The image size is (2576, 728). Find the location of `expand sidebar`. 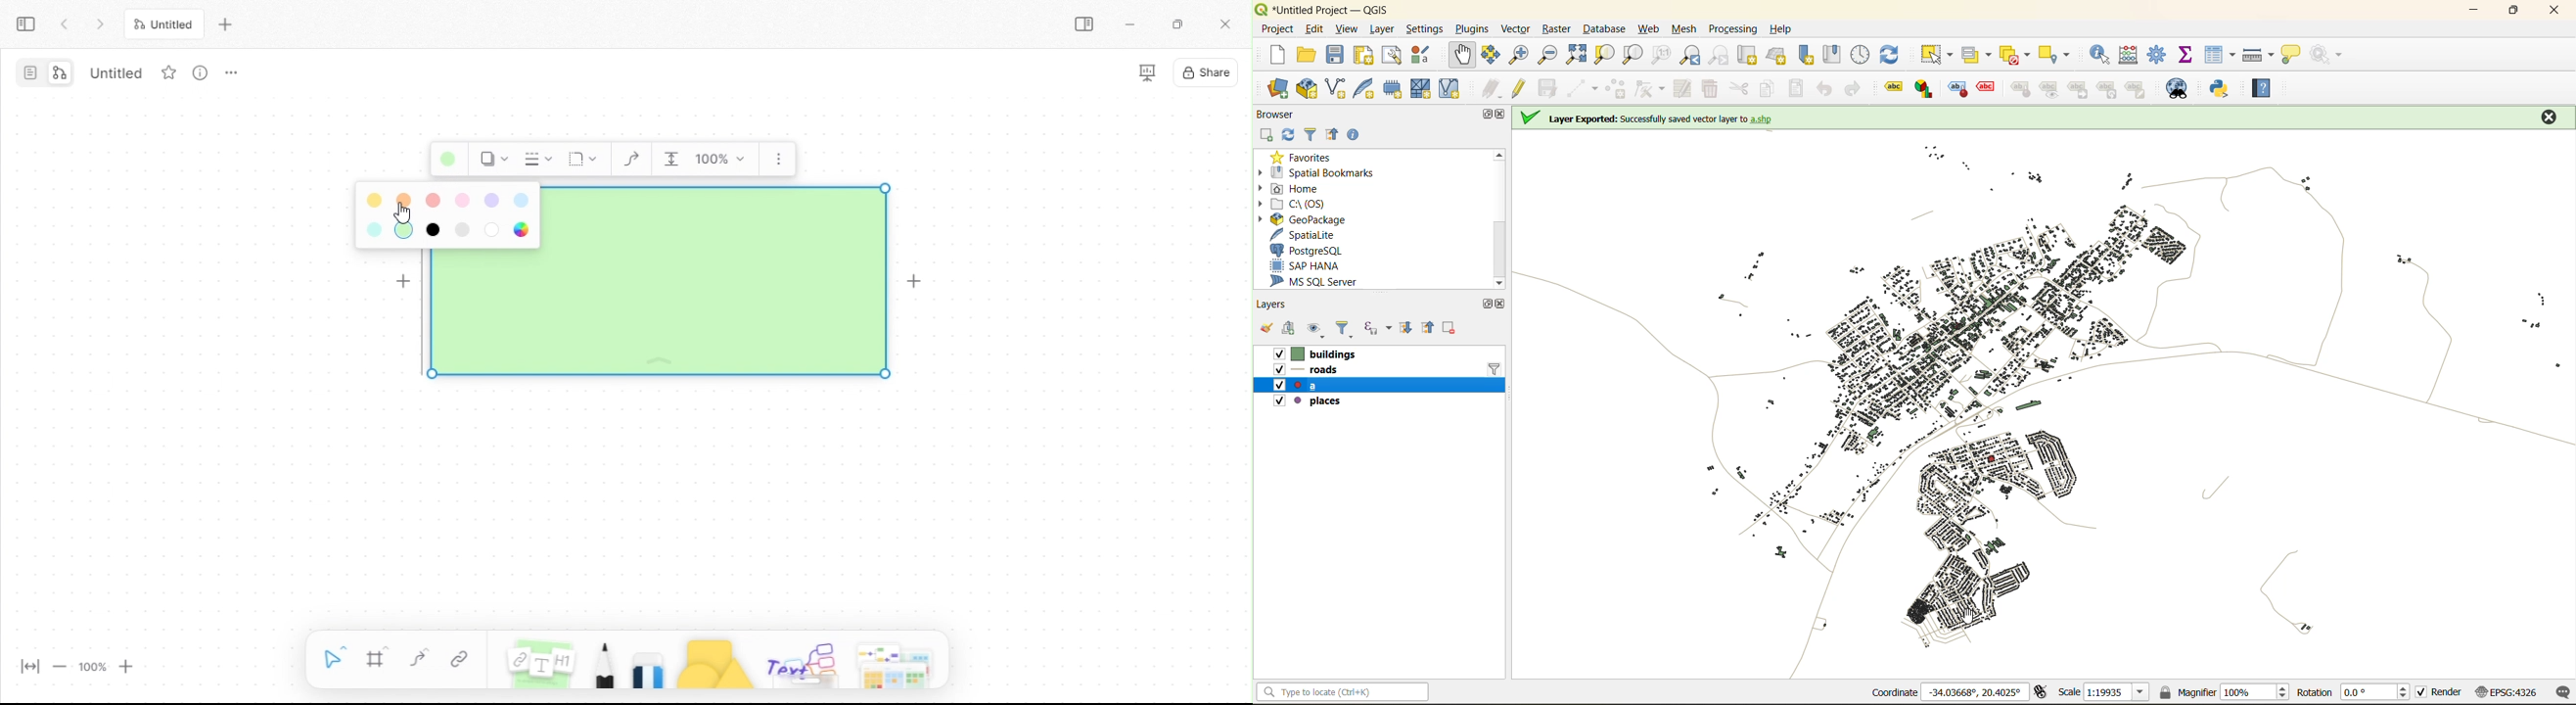

expand sidebar is located at coordinates (25, 25).